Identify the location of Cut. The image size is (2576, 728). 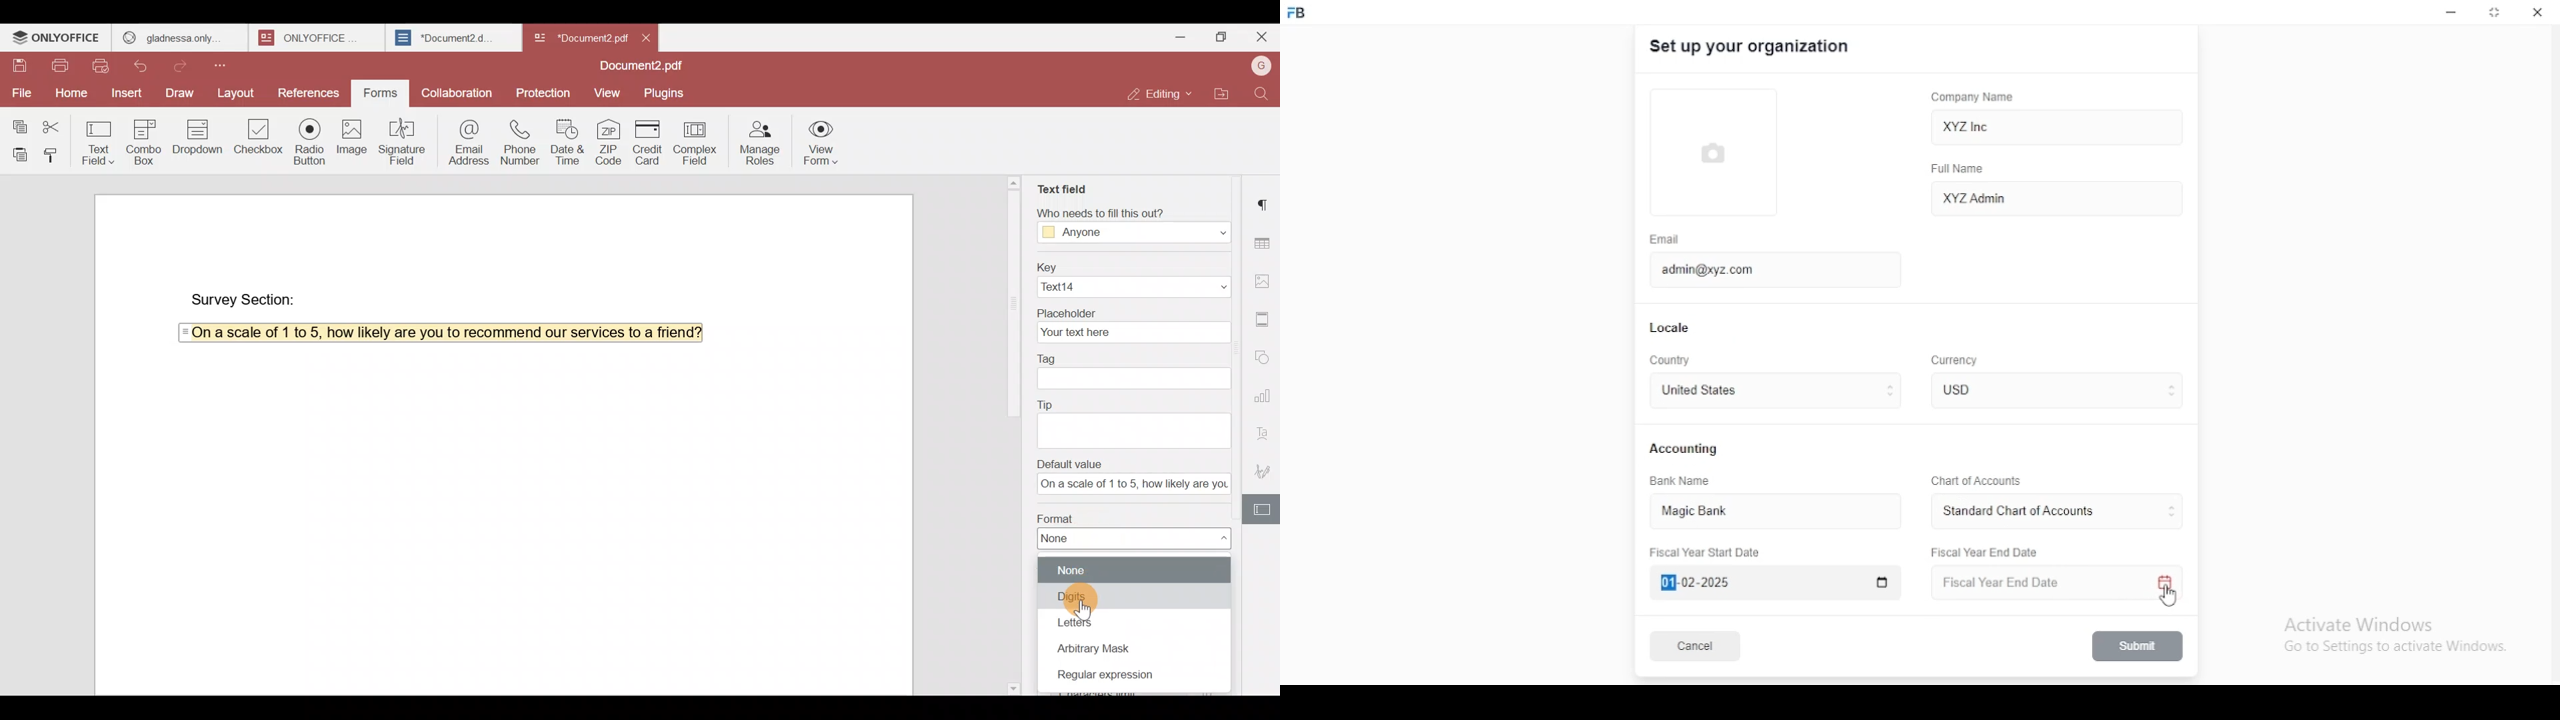
(57, 123).